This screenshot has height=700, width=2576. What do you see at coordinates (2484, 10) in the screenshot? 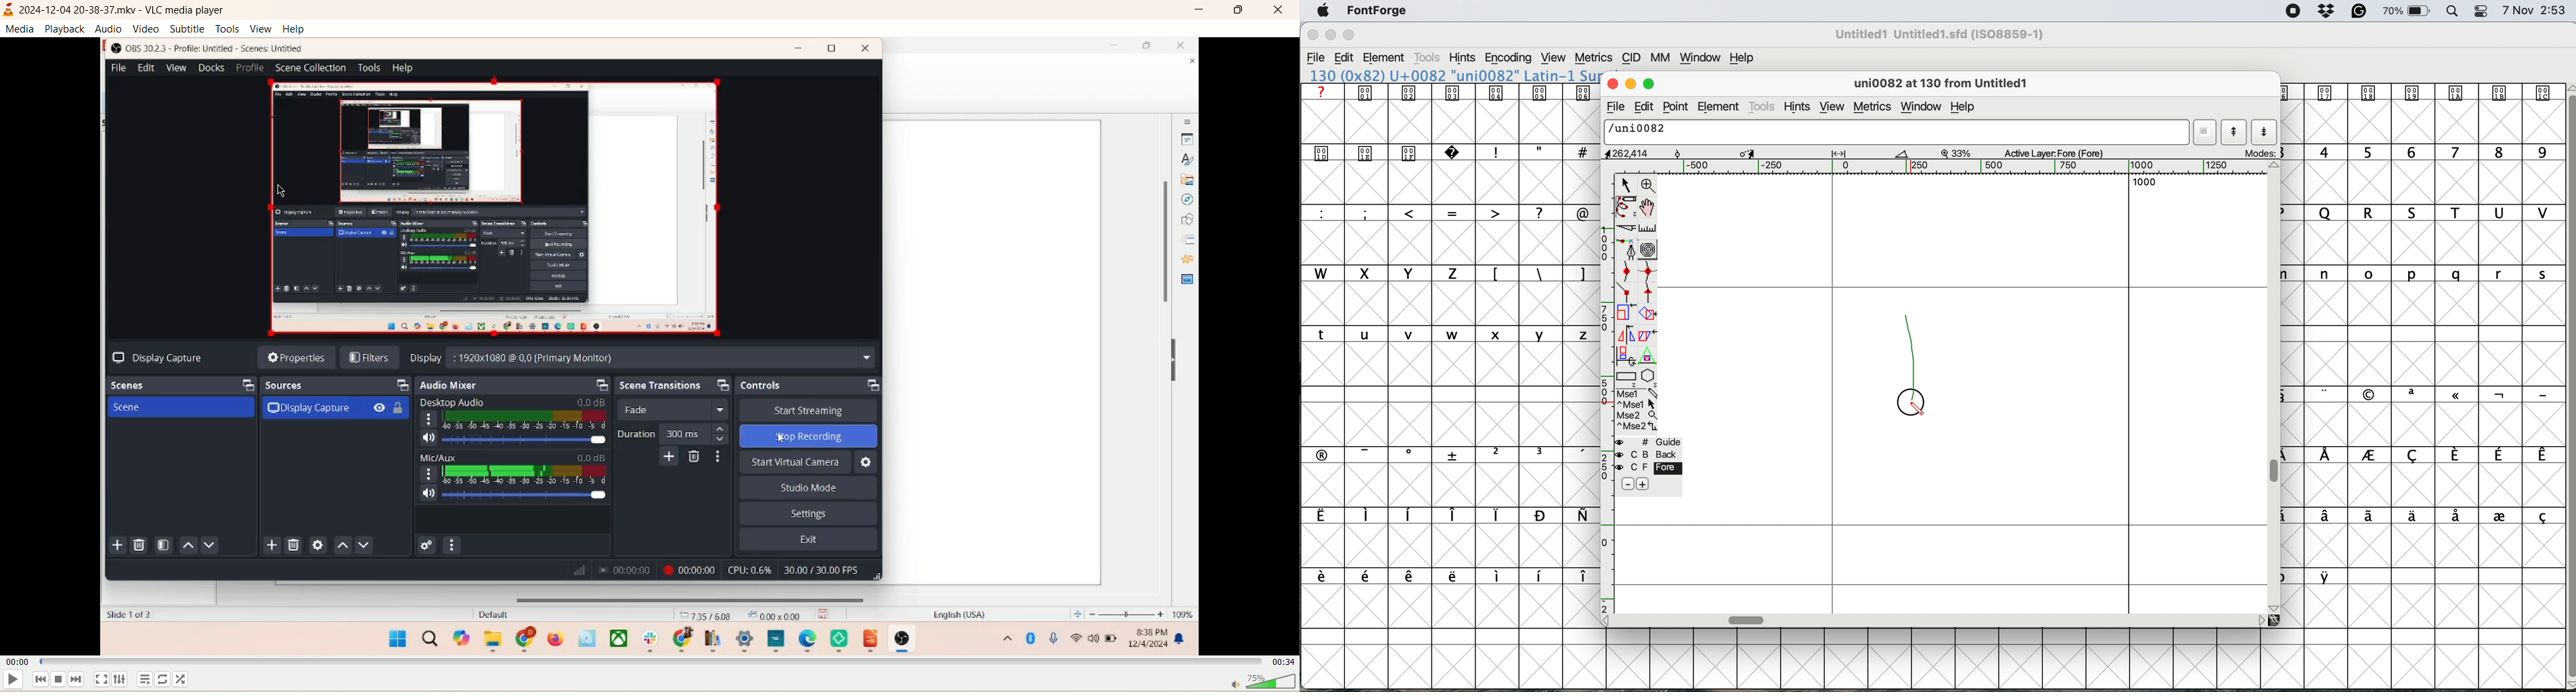
I see `control center` at bounding box center [2484, 10].